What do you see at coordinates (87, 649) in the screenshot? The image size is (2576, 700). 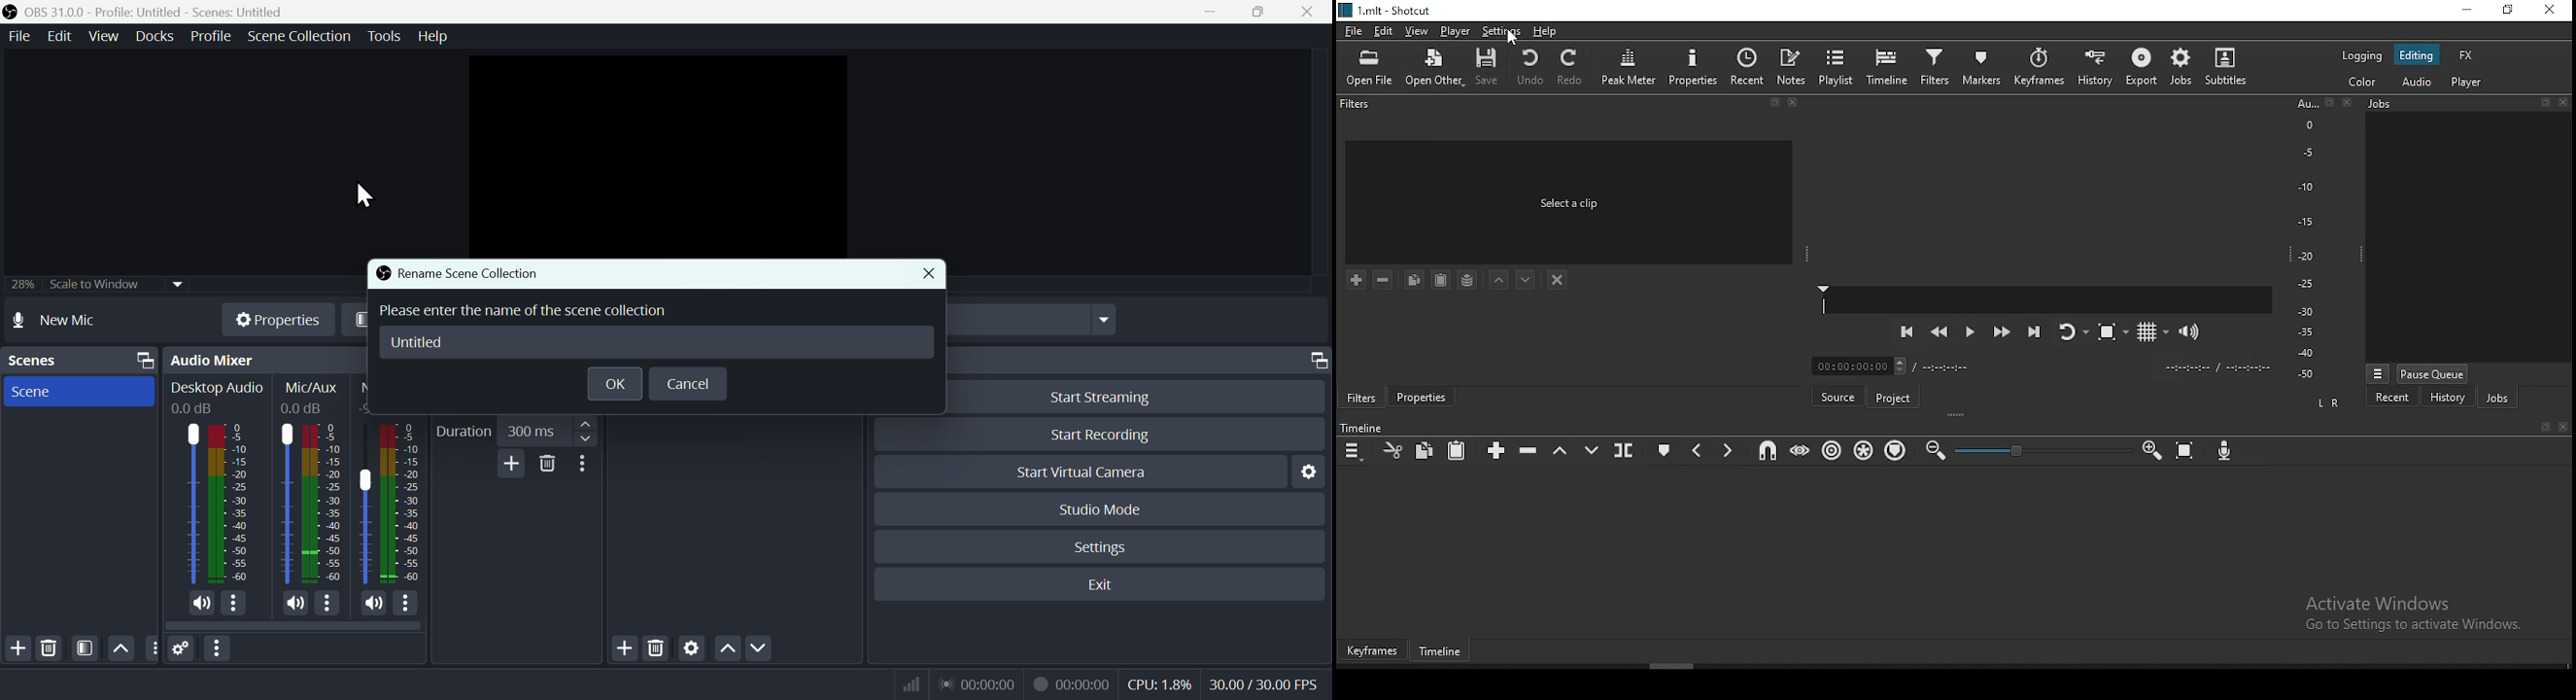 I see `Filter` at bounding box center [87, 649].